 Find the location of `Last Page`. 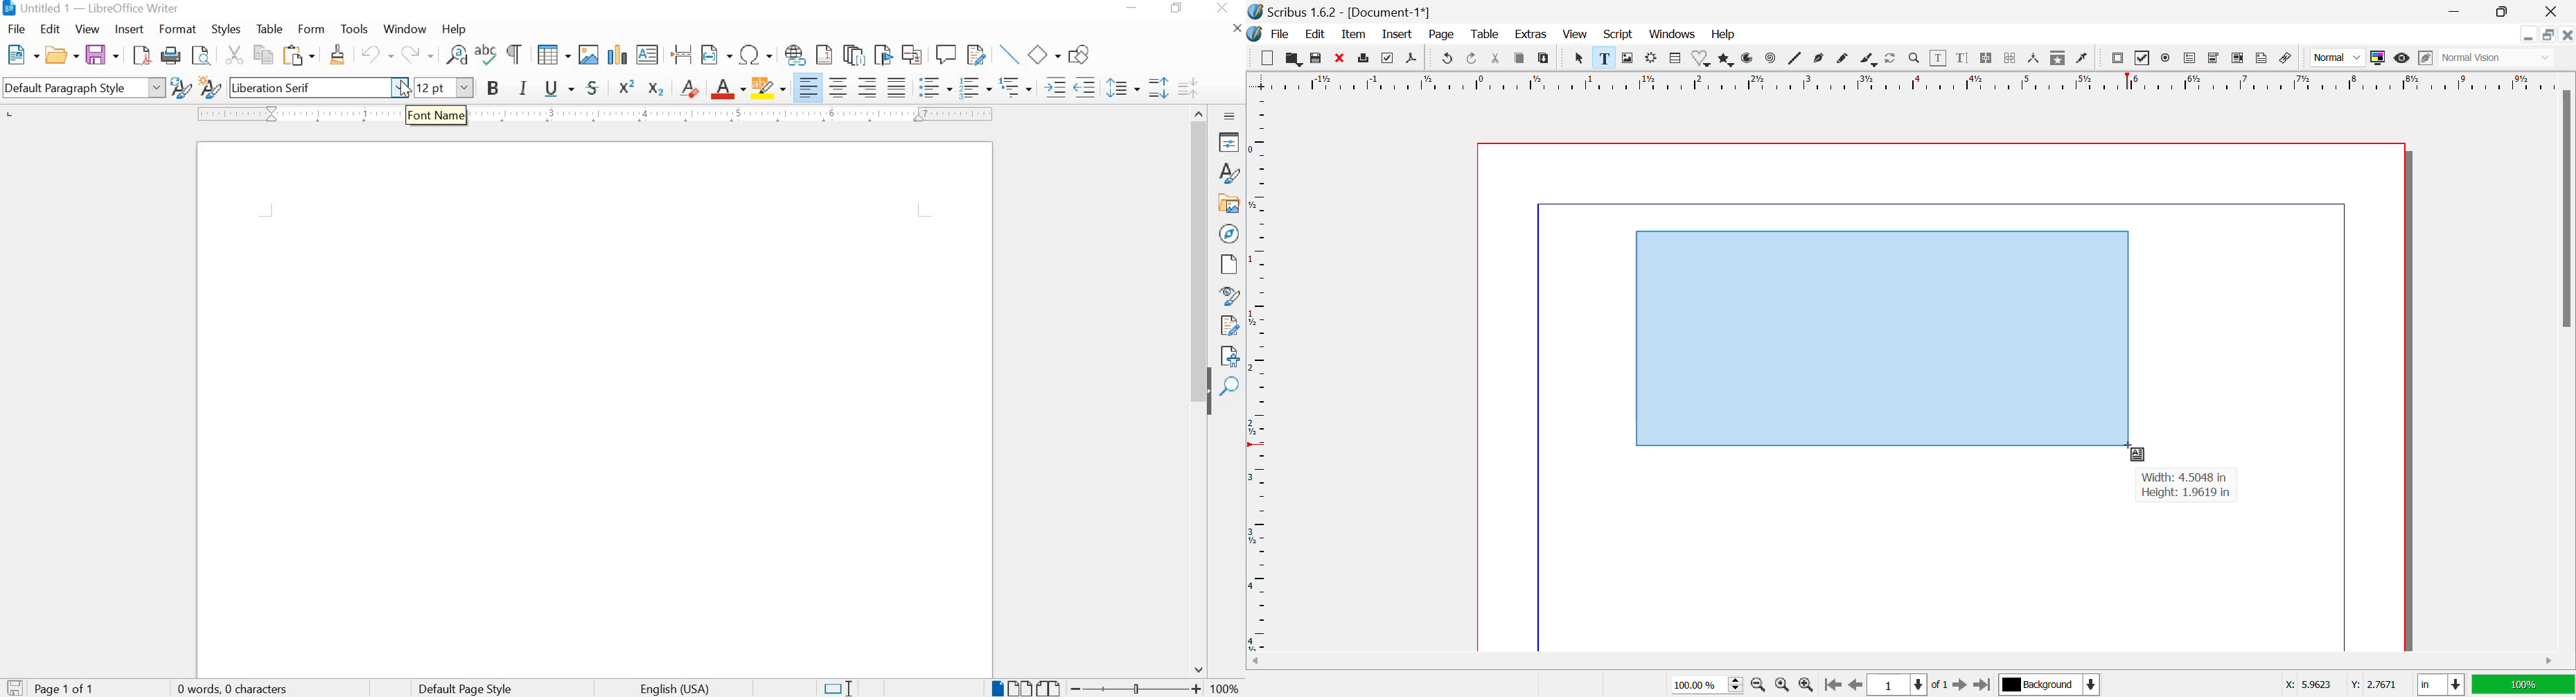

Last Page is located at coordinates (1981, 684).